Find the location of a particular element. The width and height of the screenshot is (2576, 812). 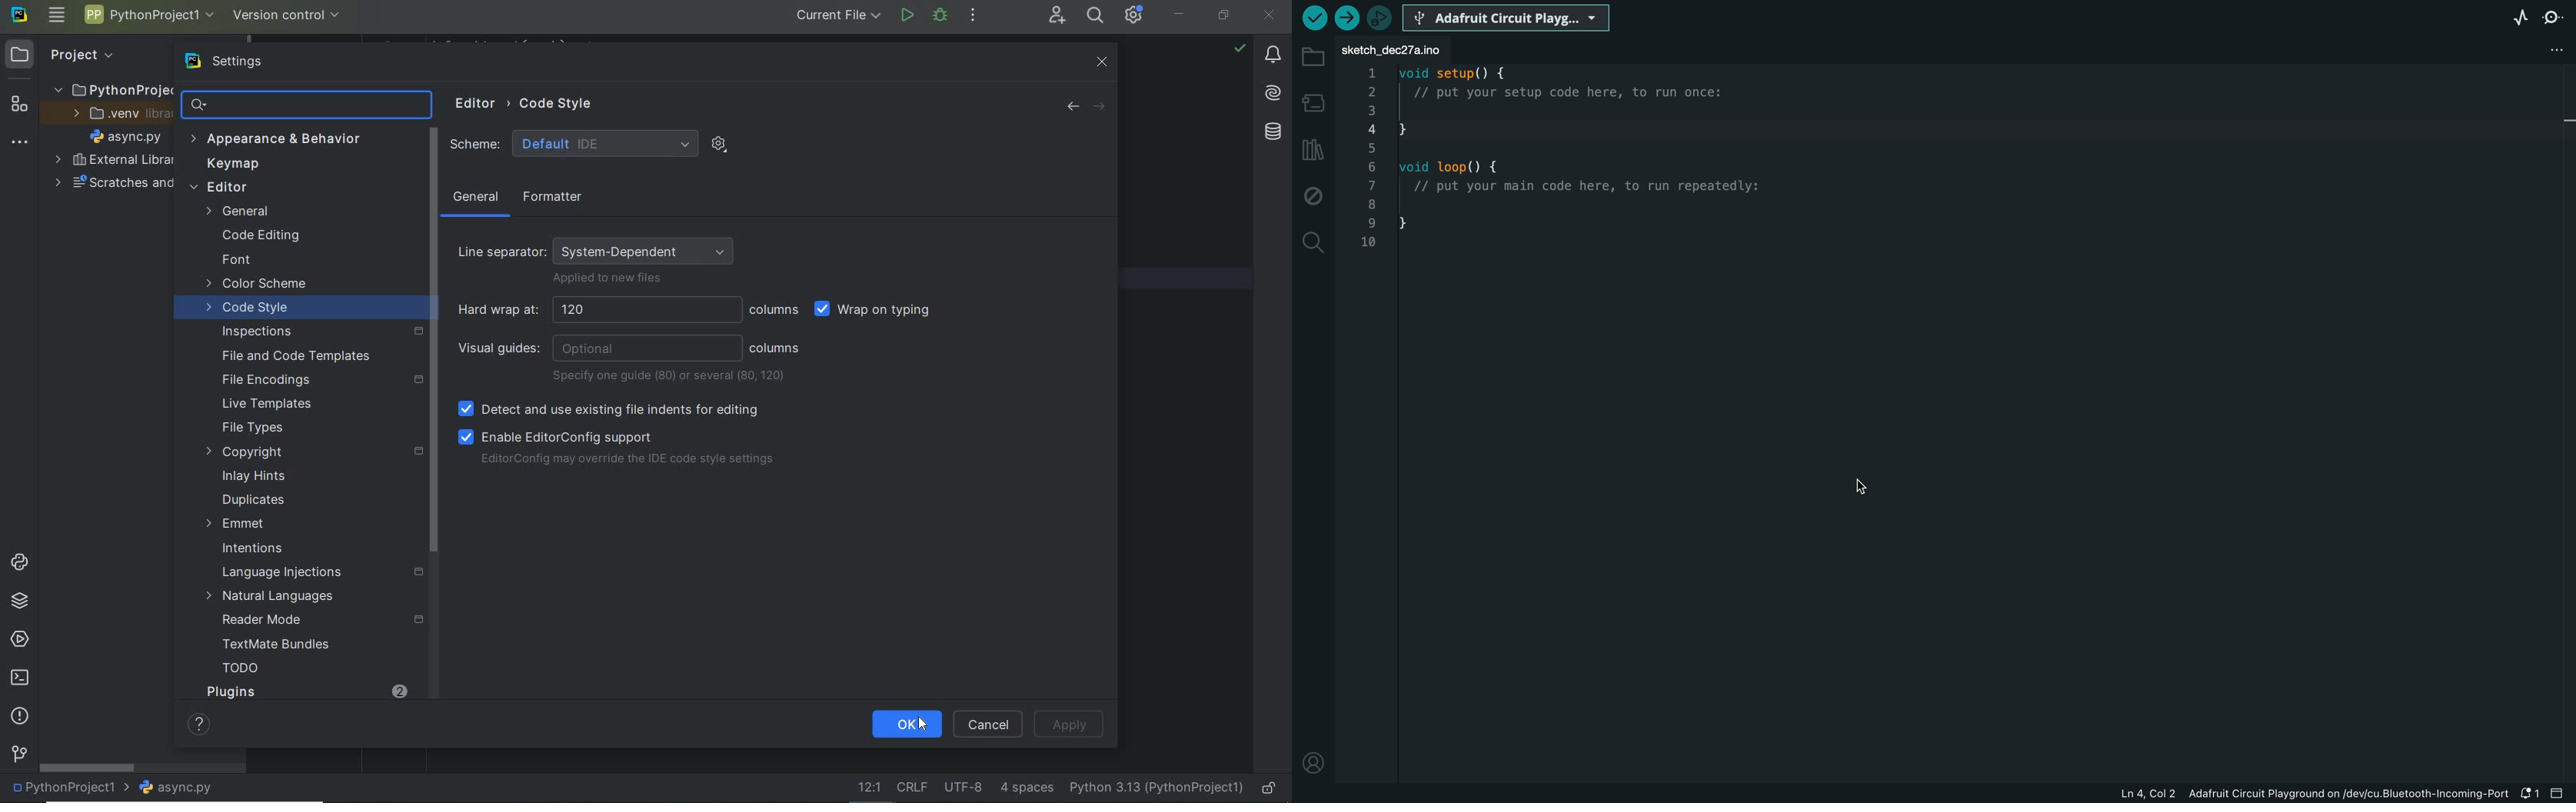

python console is located at coordinates (19, 563).